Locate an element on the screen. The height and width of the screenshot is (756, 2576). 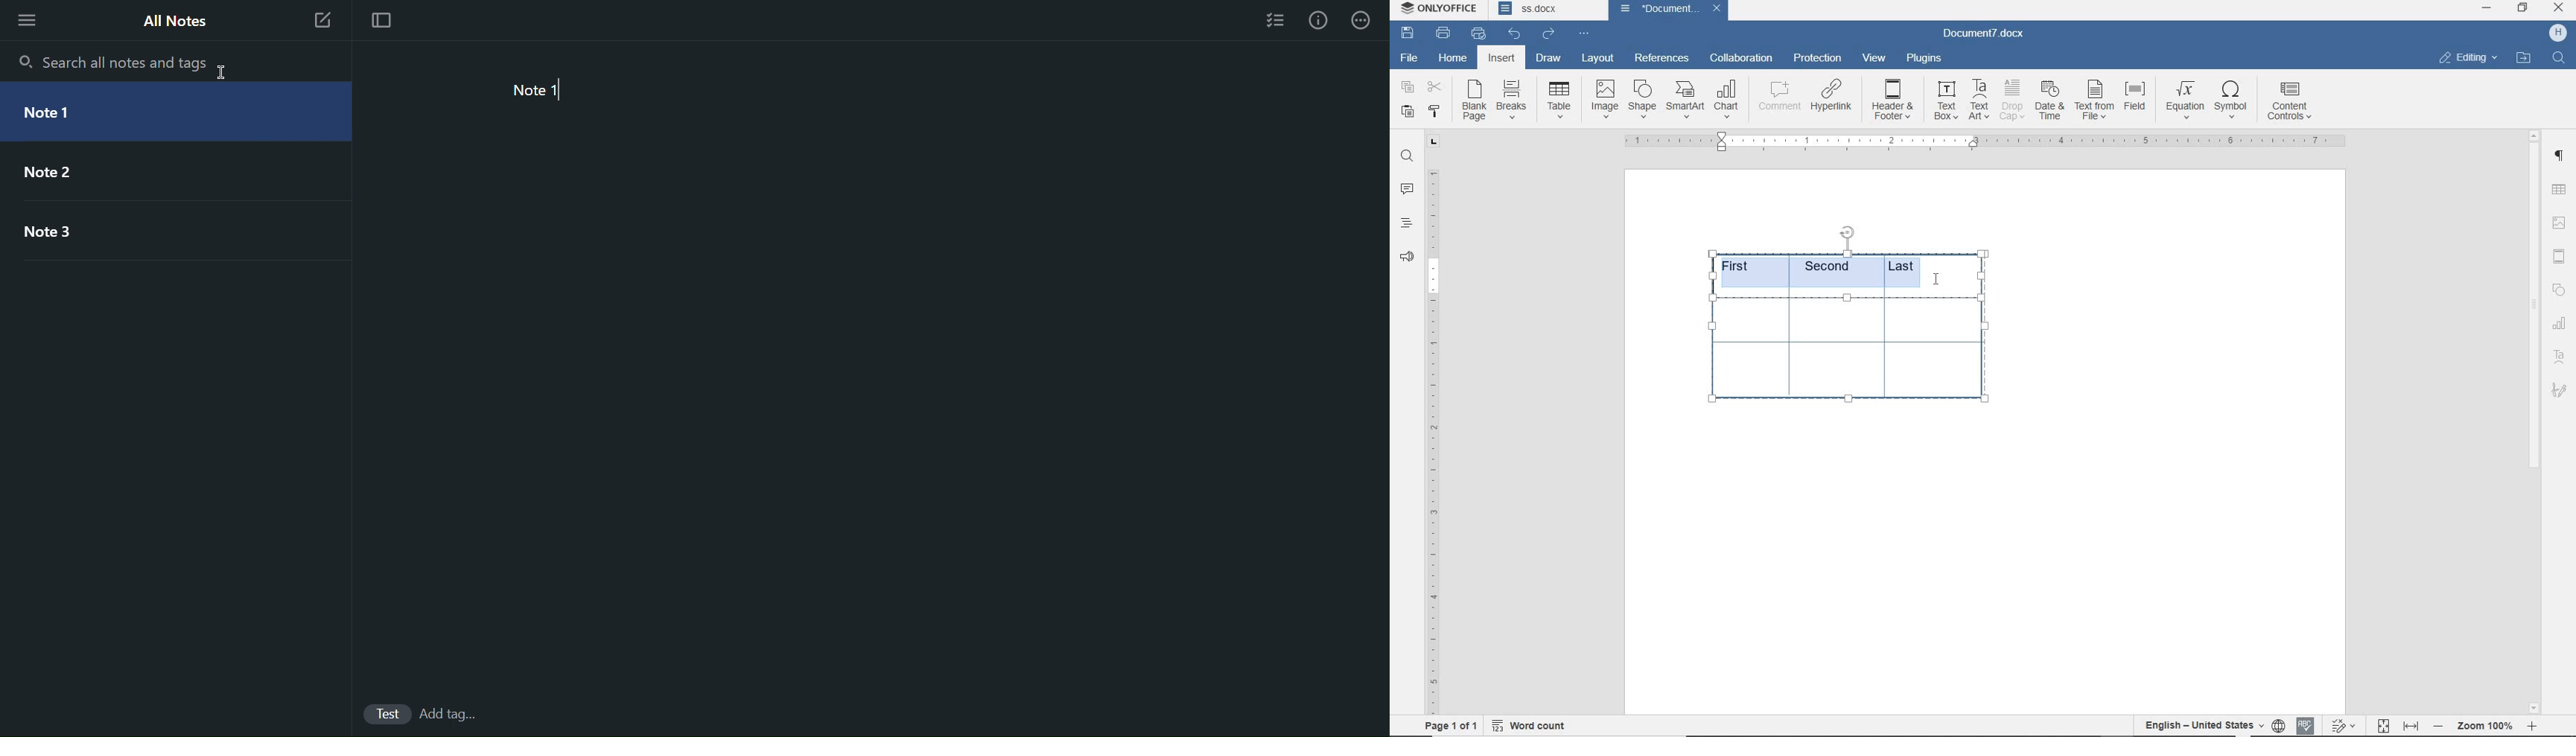
Focus Mode is located at coordinates (381, 22).